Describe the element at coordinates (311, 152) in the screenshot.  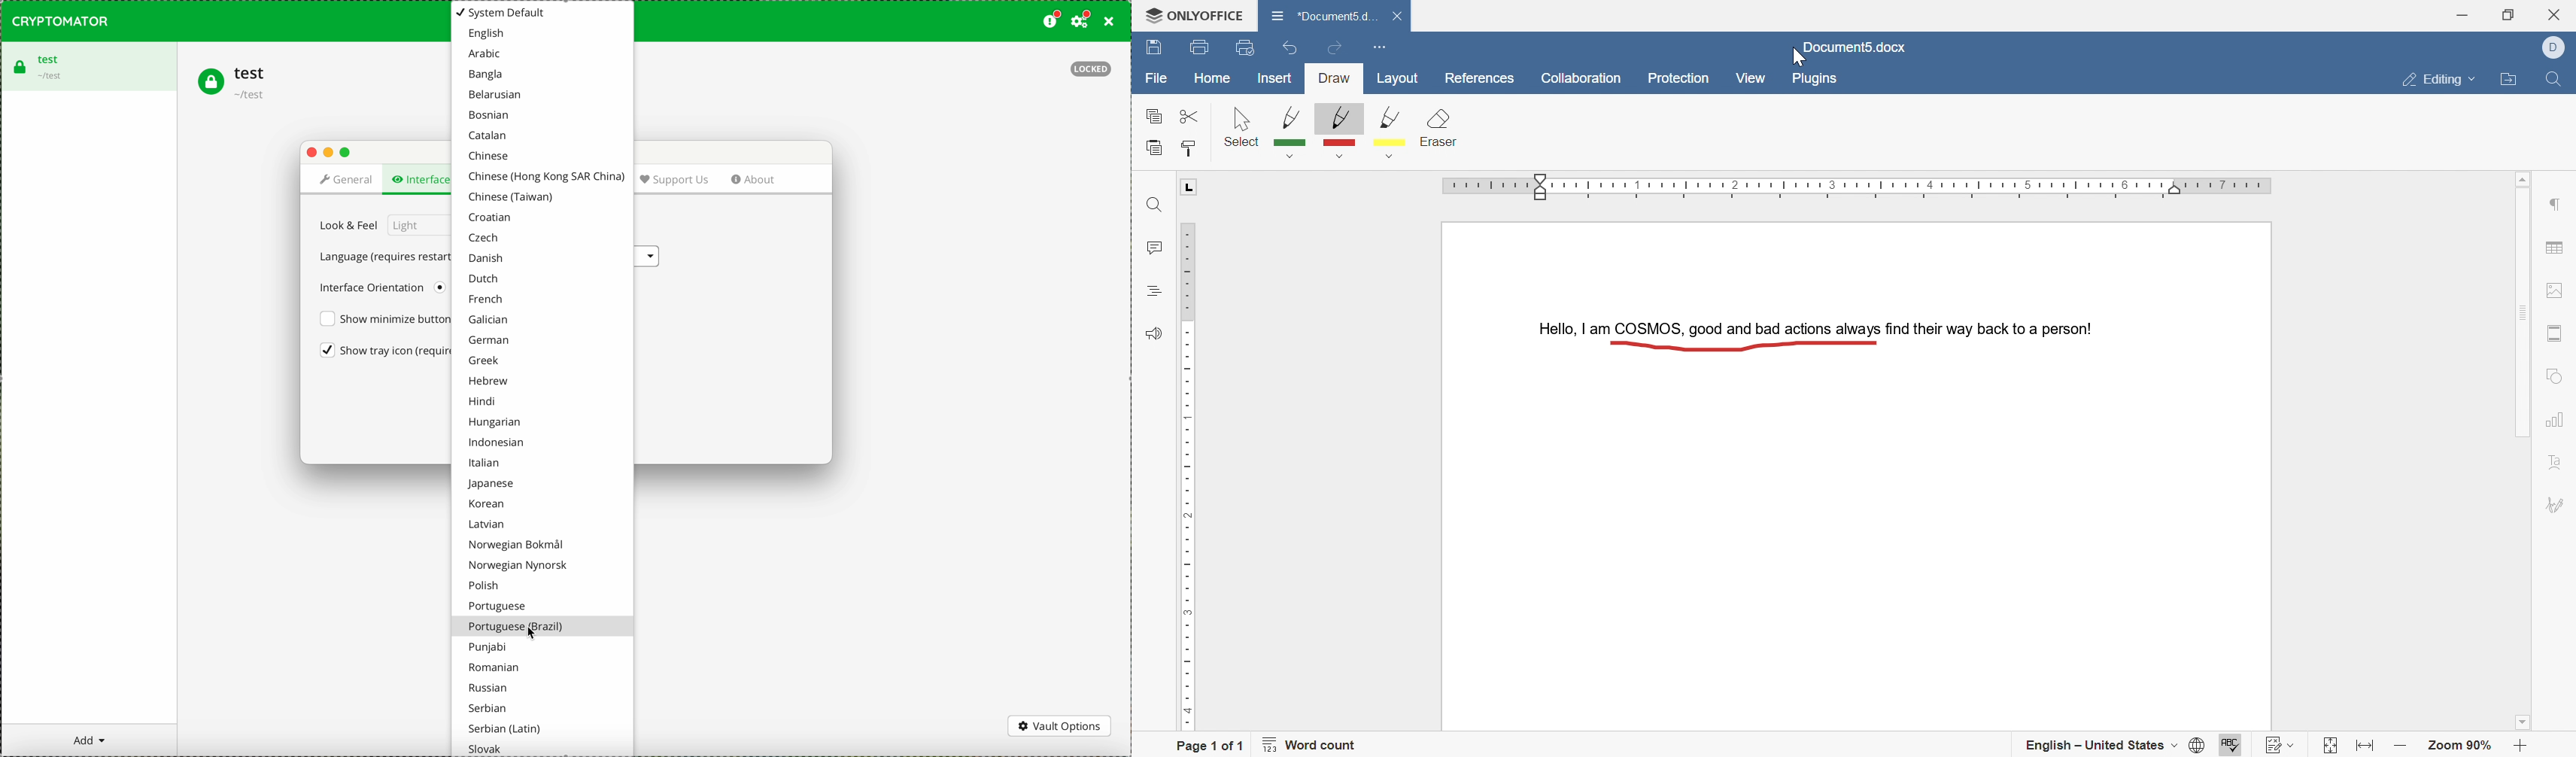
I see `close popup` at that location.